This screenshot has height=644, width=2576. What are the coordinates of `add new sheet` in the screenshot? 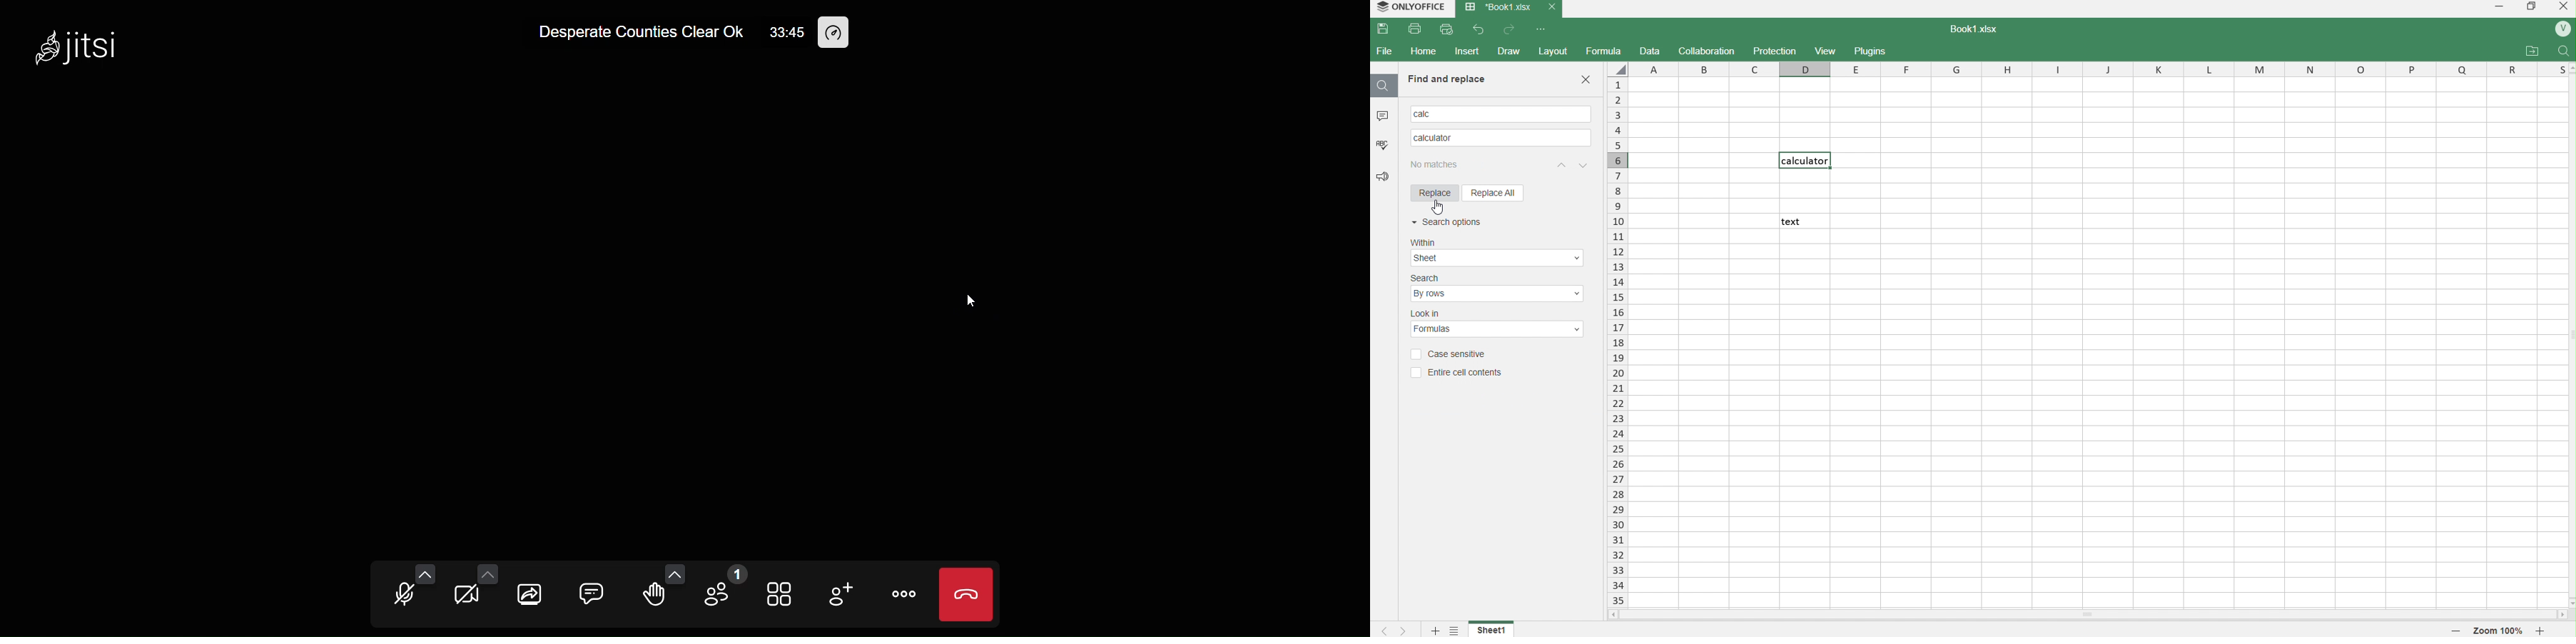 It's located at (1433, 628).